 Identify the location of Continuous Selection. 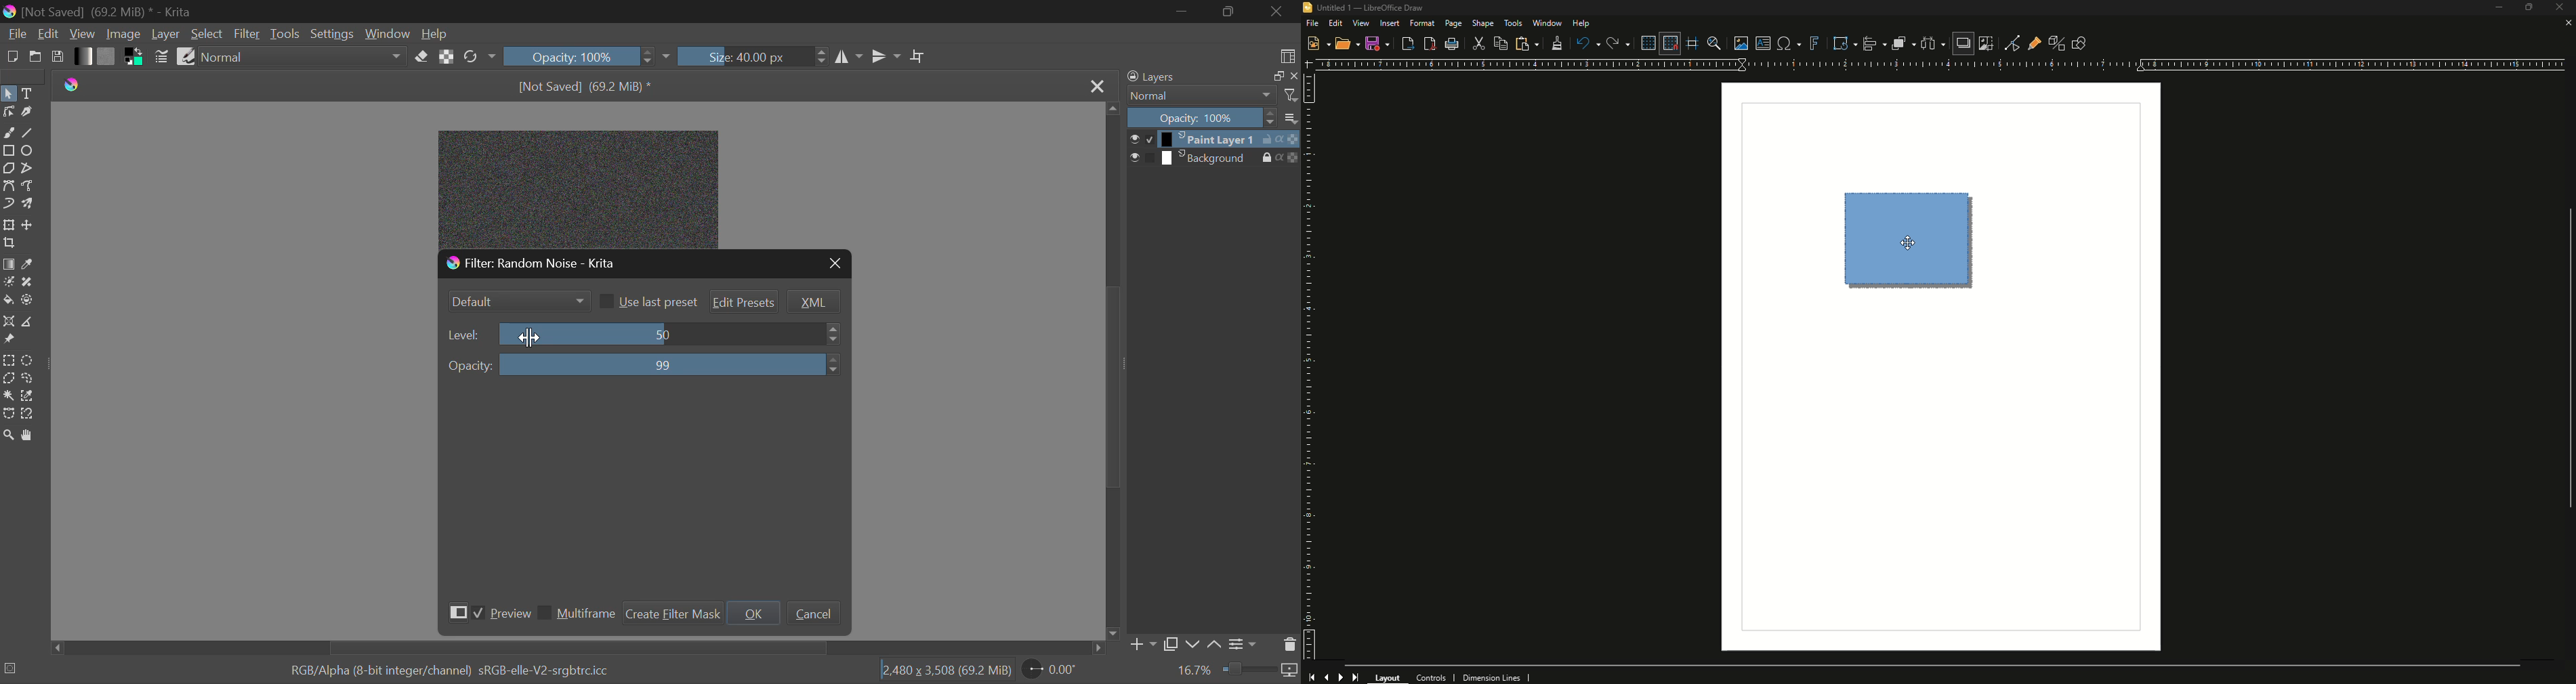
(9, 397).